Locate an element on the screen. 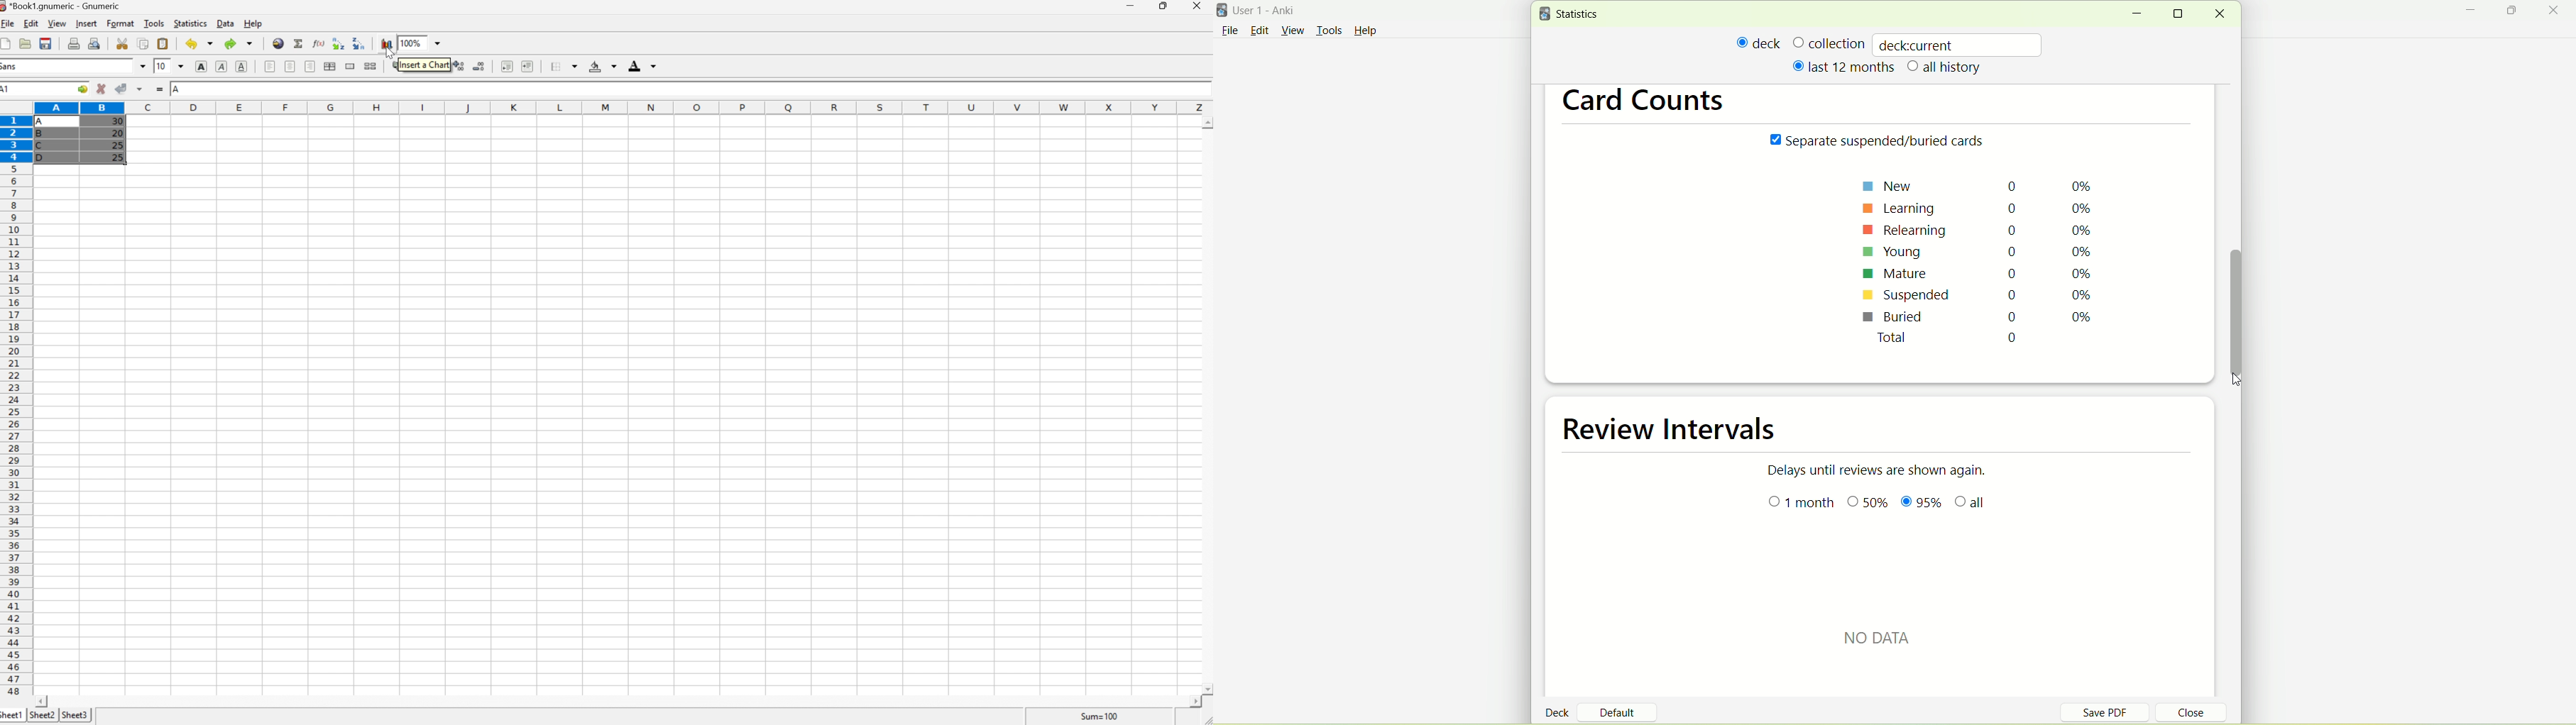 This screenshot has height=728, width=2576. close is located at coordinates (2183, 714).